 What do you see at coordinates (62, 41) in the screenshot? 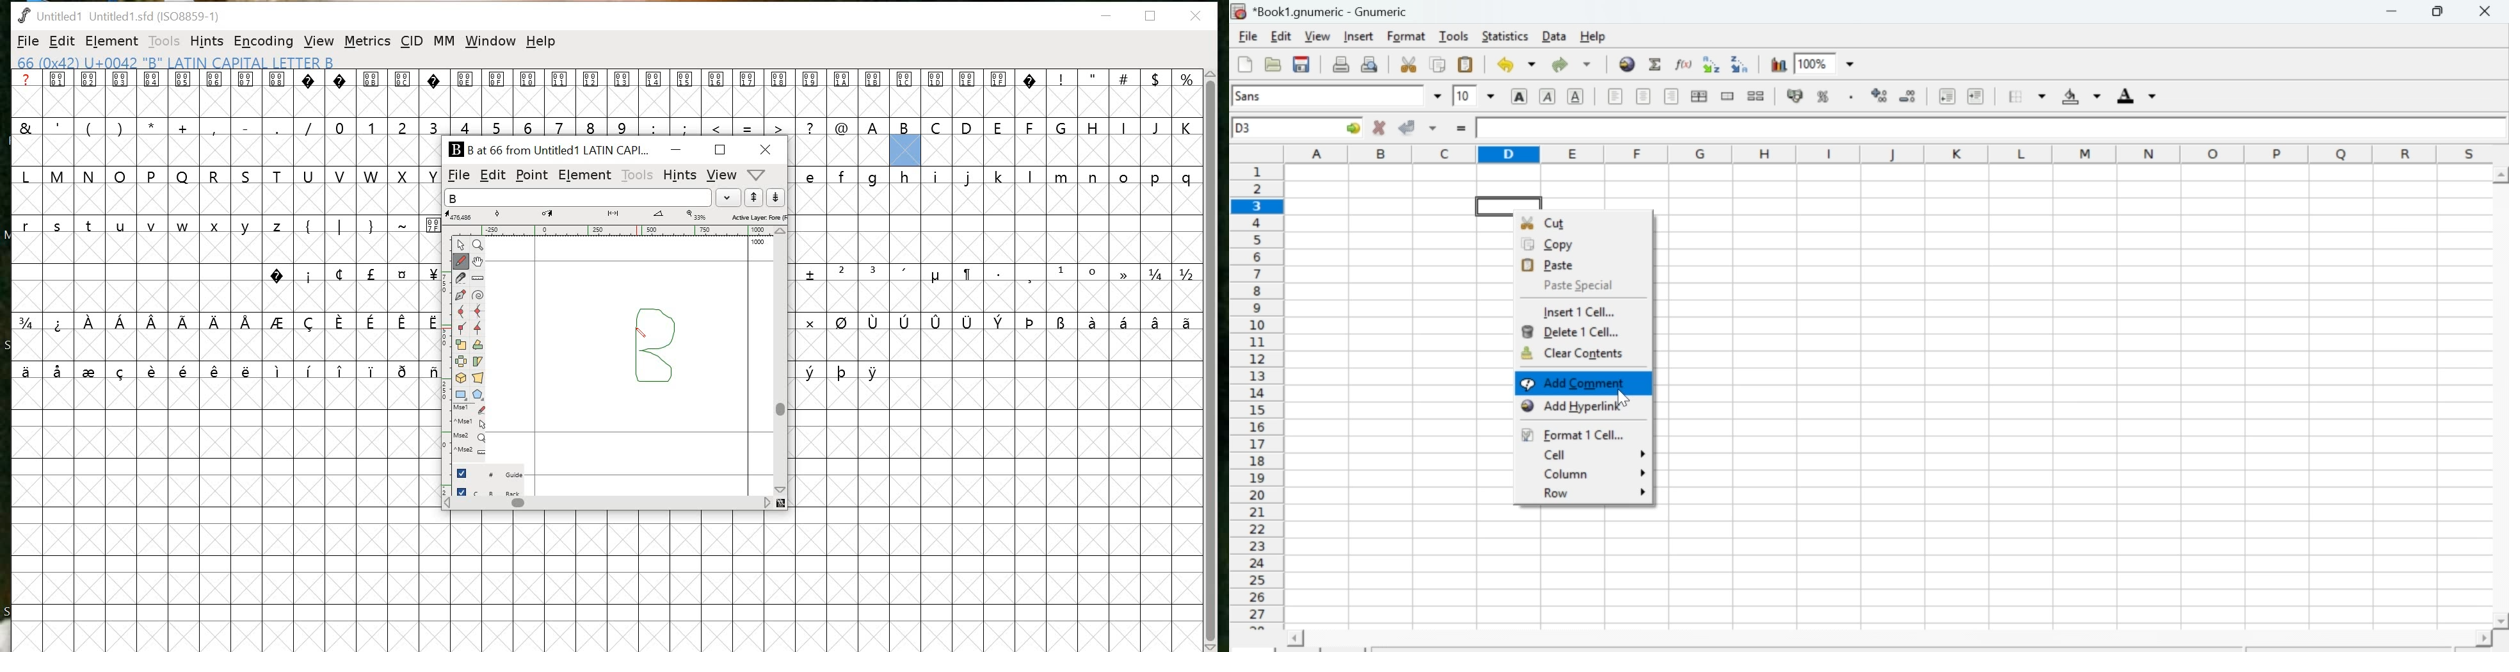
I see `EDIT` at bounding box center [62, 41].